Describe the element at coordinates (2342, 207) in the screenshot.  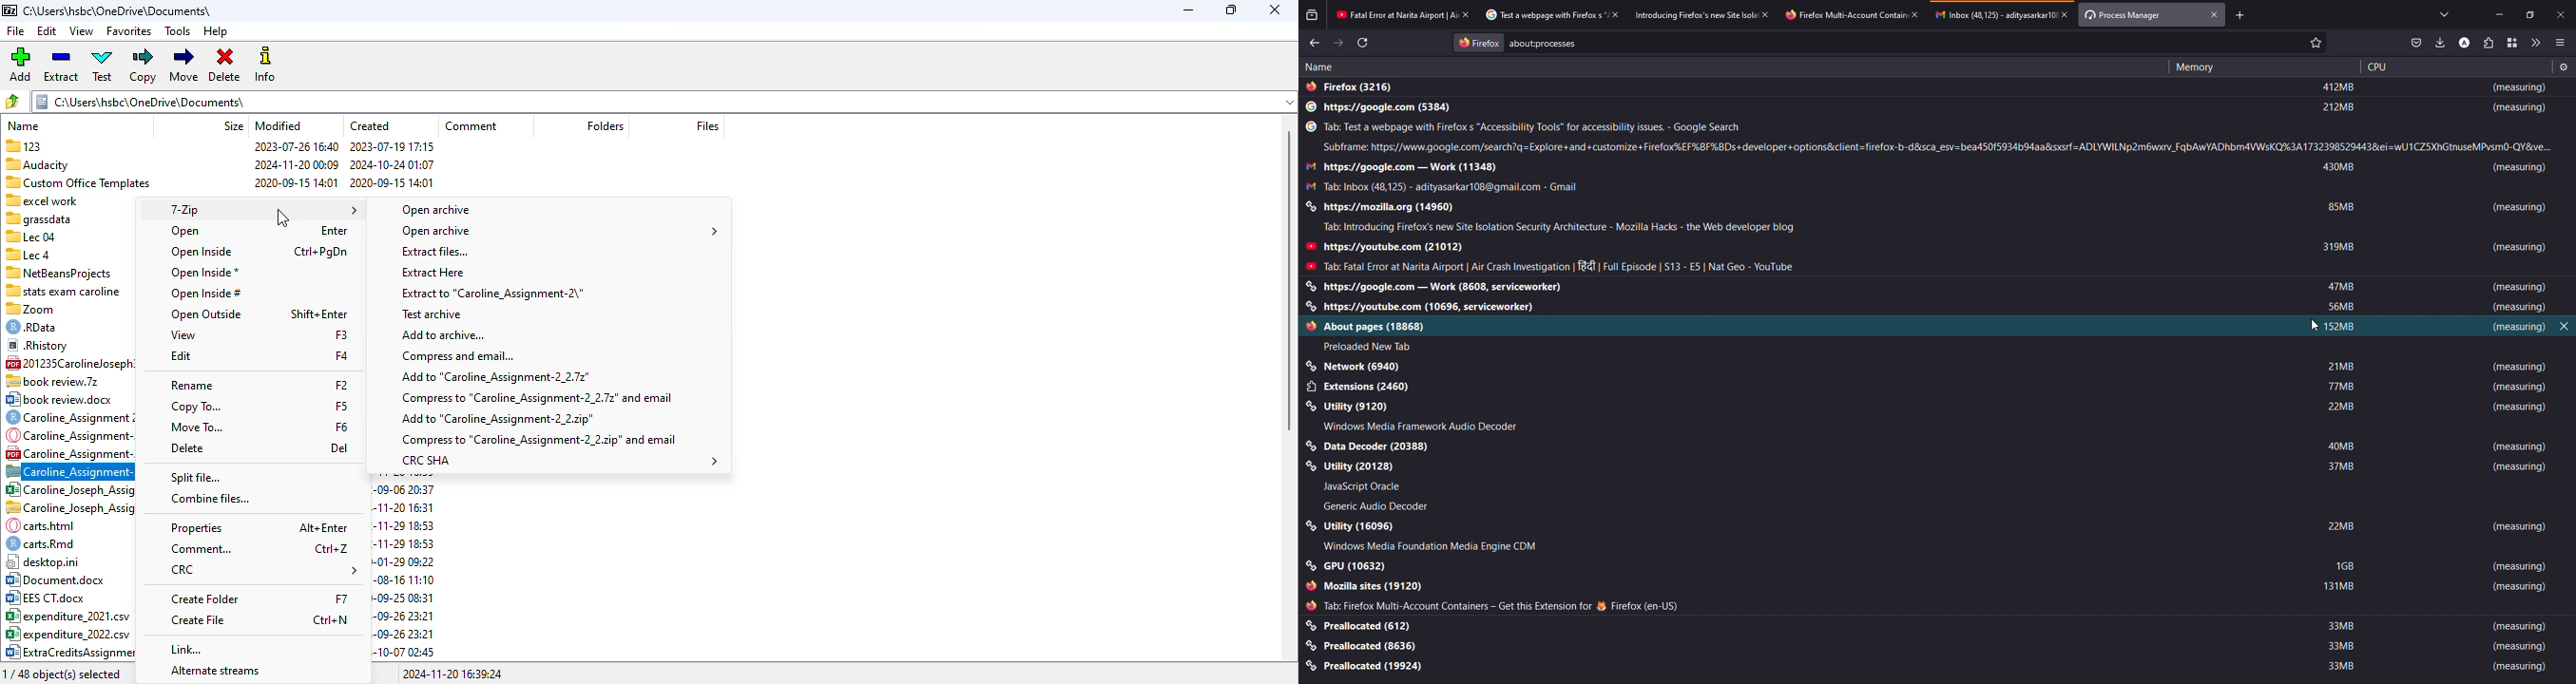
I see `85 mb` at that location.